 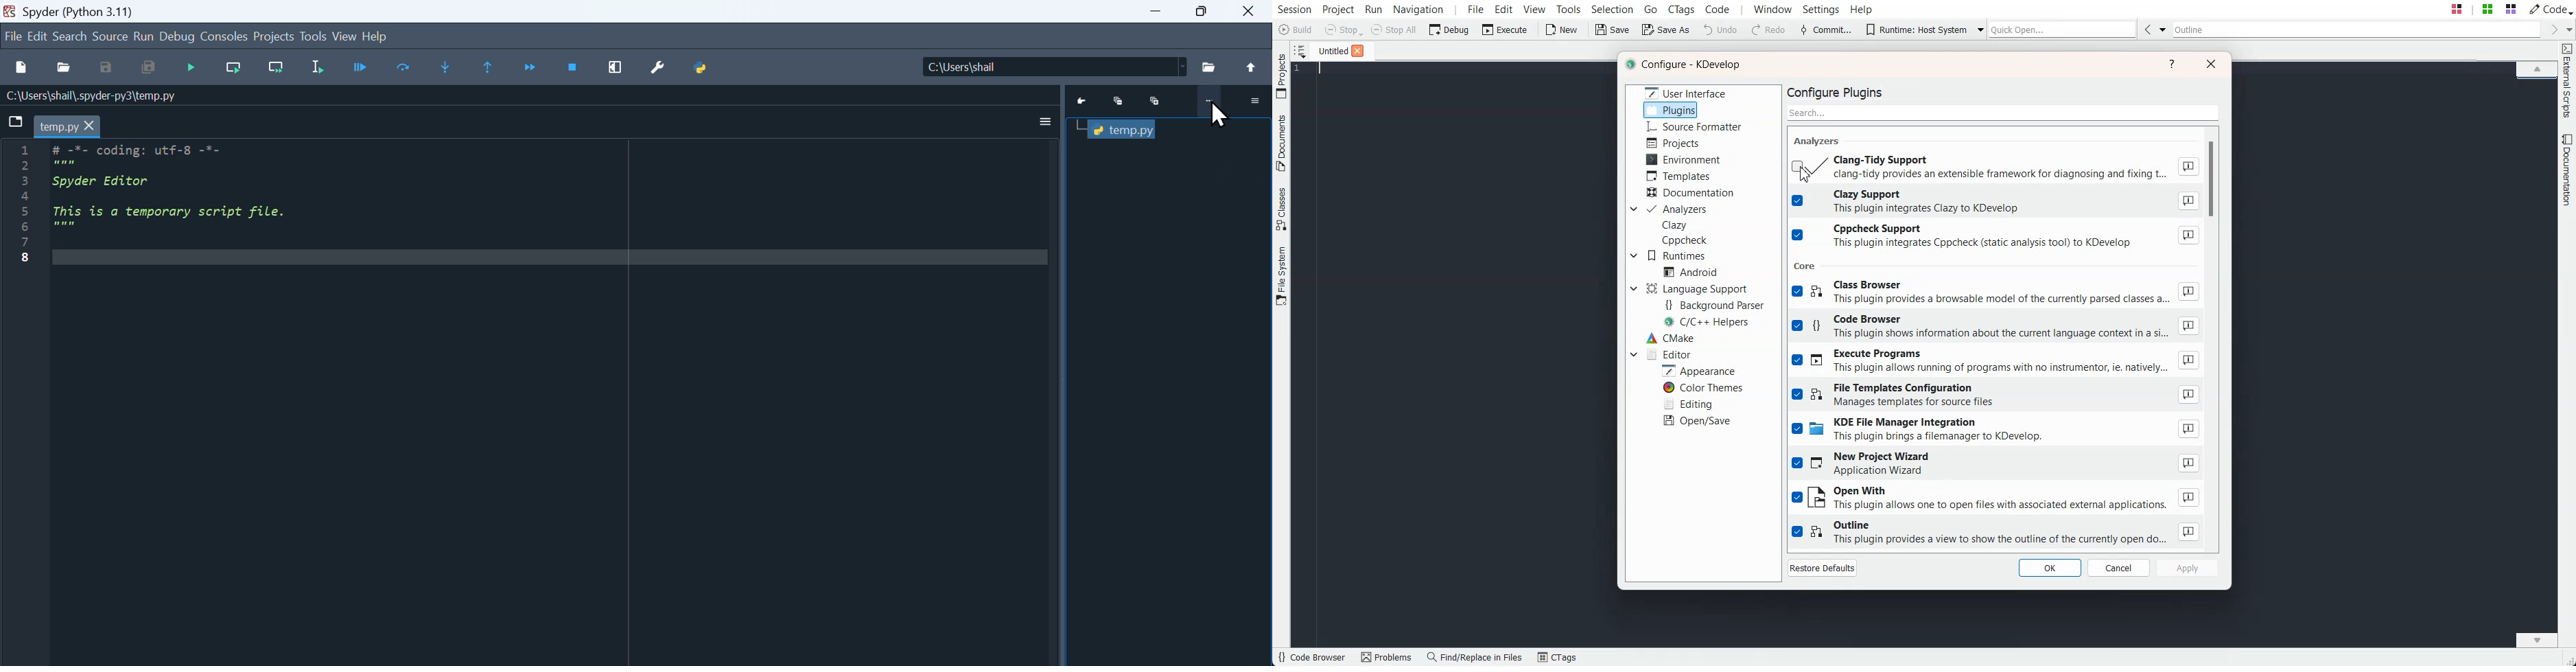 I want to click on More, so click(x=1209, y=103).